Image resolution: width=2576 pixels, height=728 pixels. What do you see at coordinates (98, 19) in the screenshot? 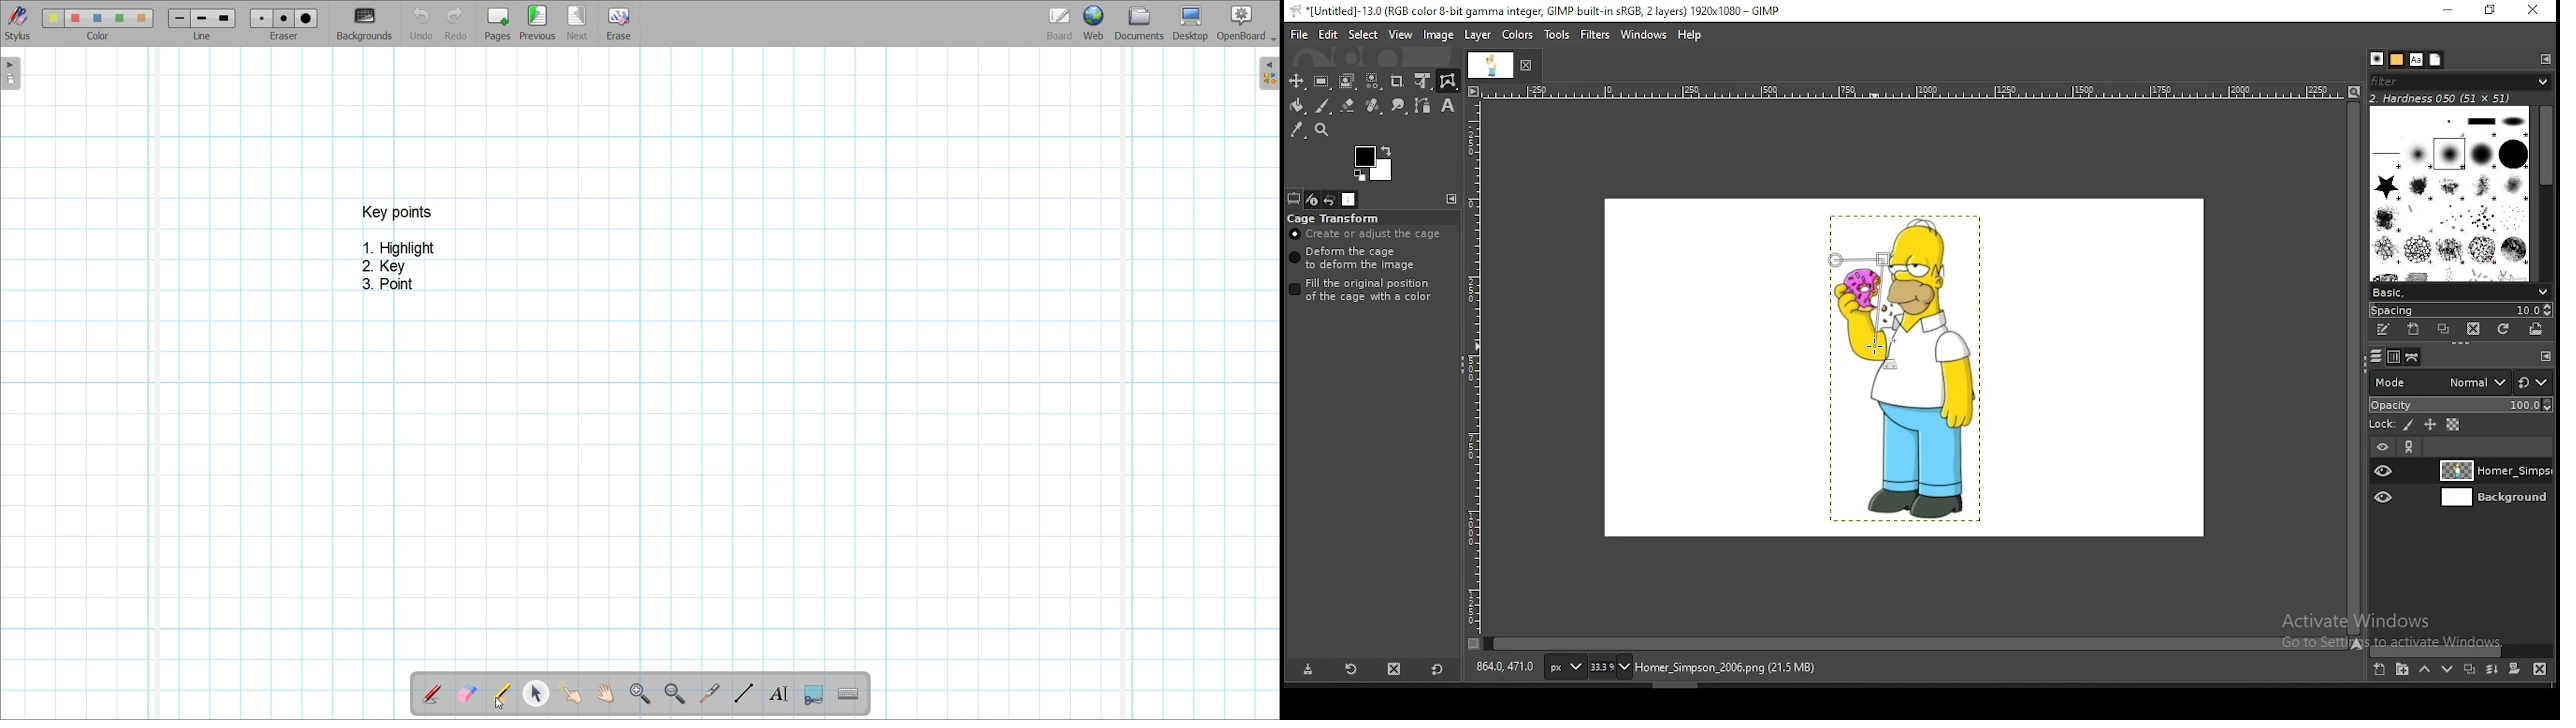
I see `color3` at bounding box center [98, 19].